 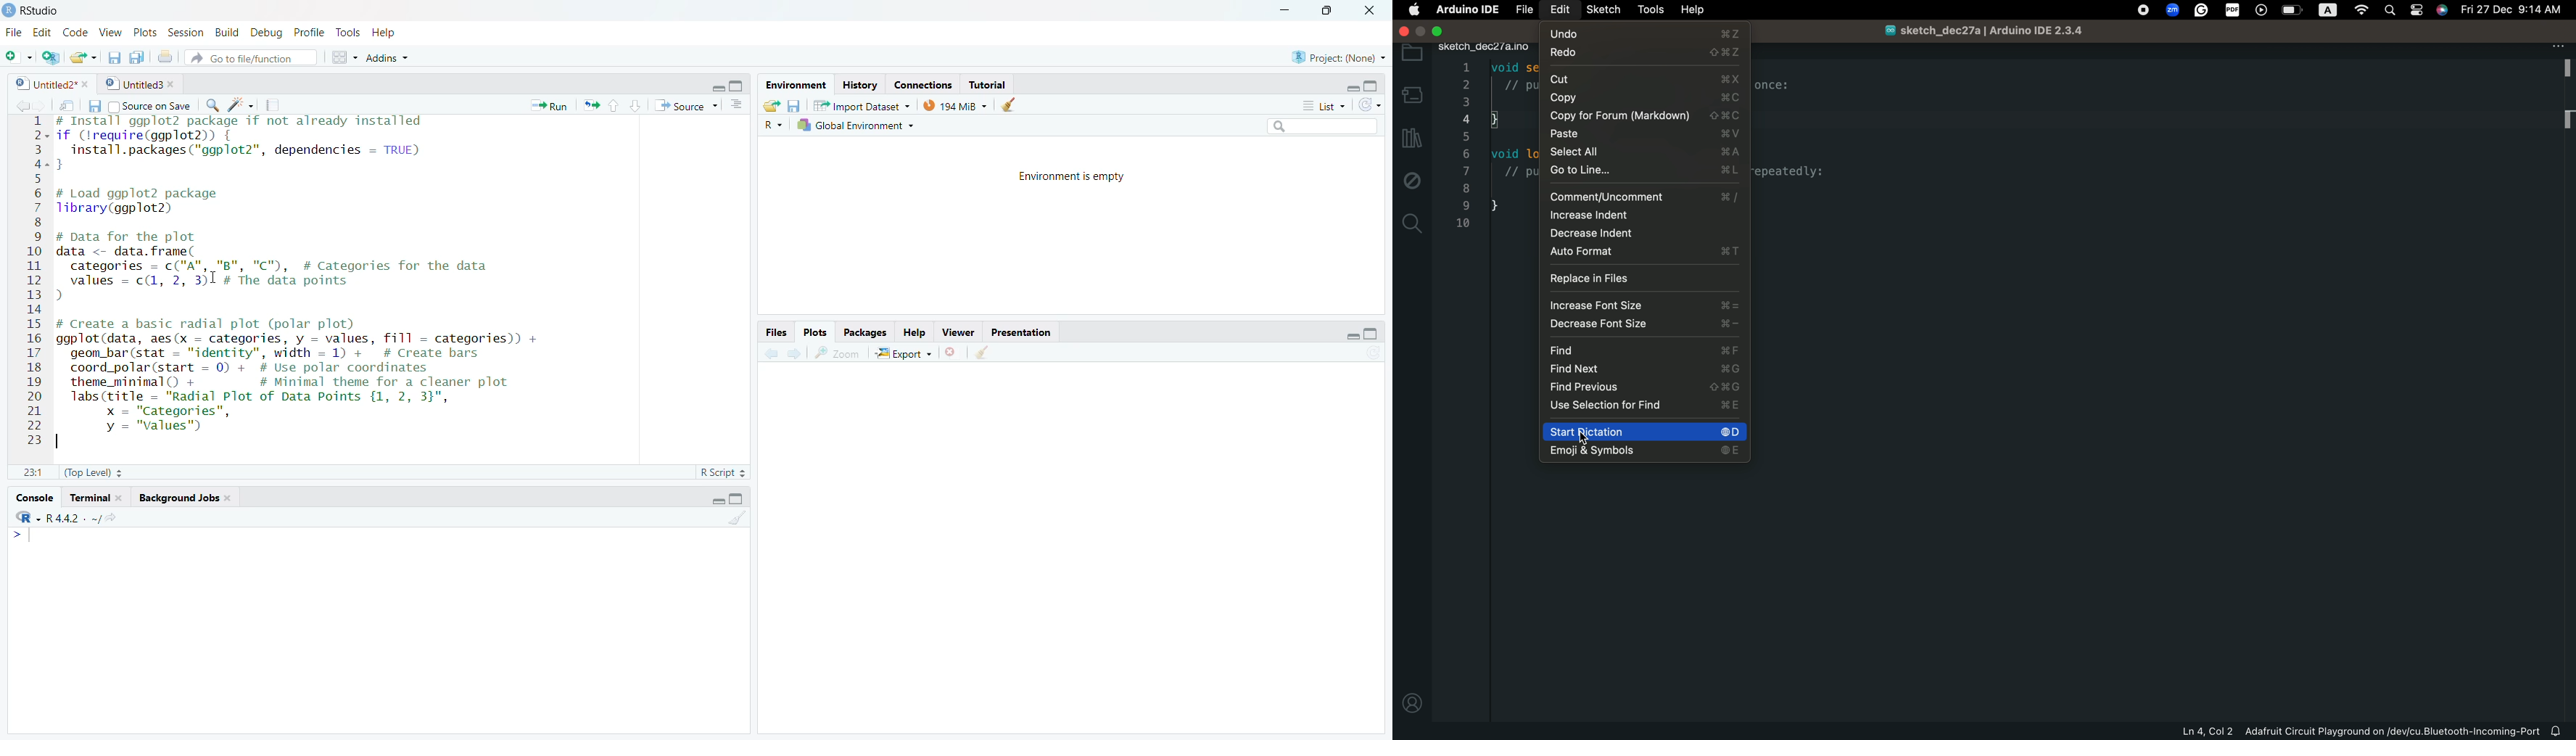 I want to click on sketch_dec27a/Arduino IDE 2.3.4, so click(x=1998, y=32).